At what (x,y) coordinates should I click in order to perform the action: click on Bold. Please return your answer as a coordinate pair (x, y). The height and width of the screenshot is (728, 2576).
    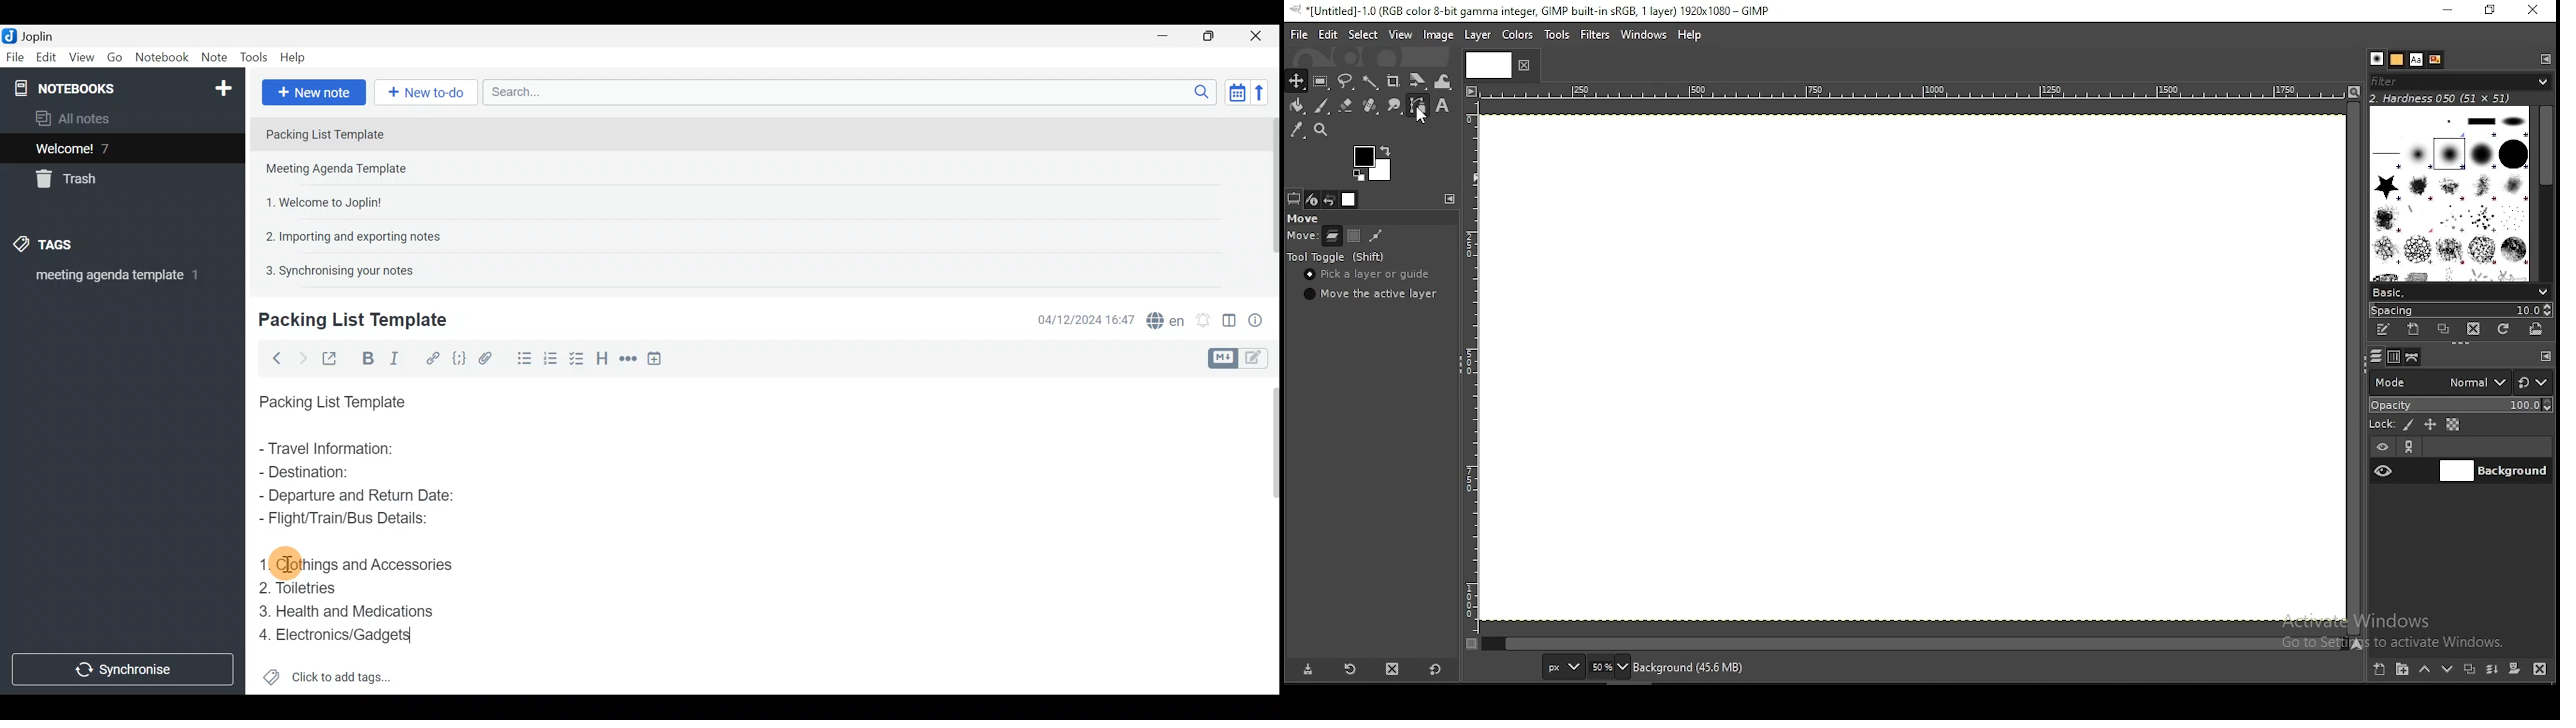
    Looking at the image, I should click on (366, 357).